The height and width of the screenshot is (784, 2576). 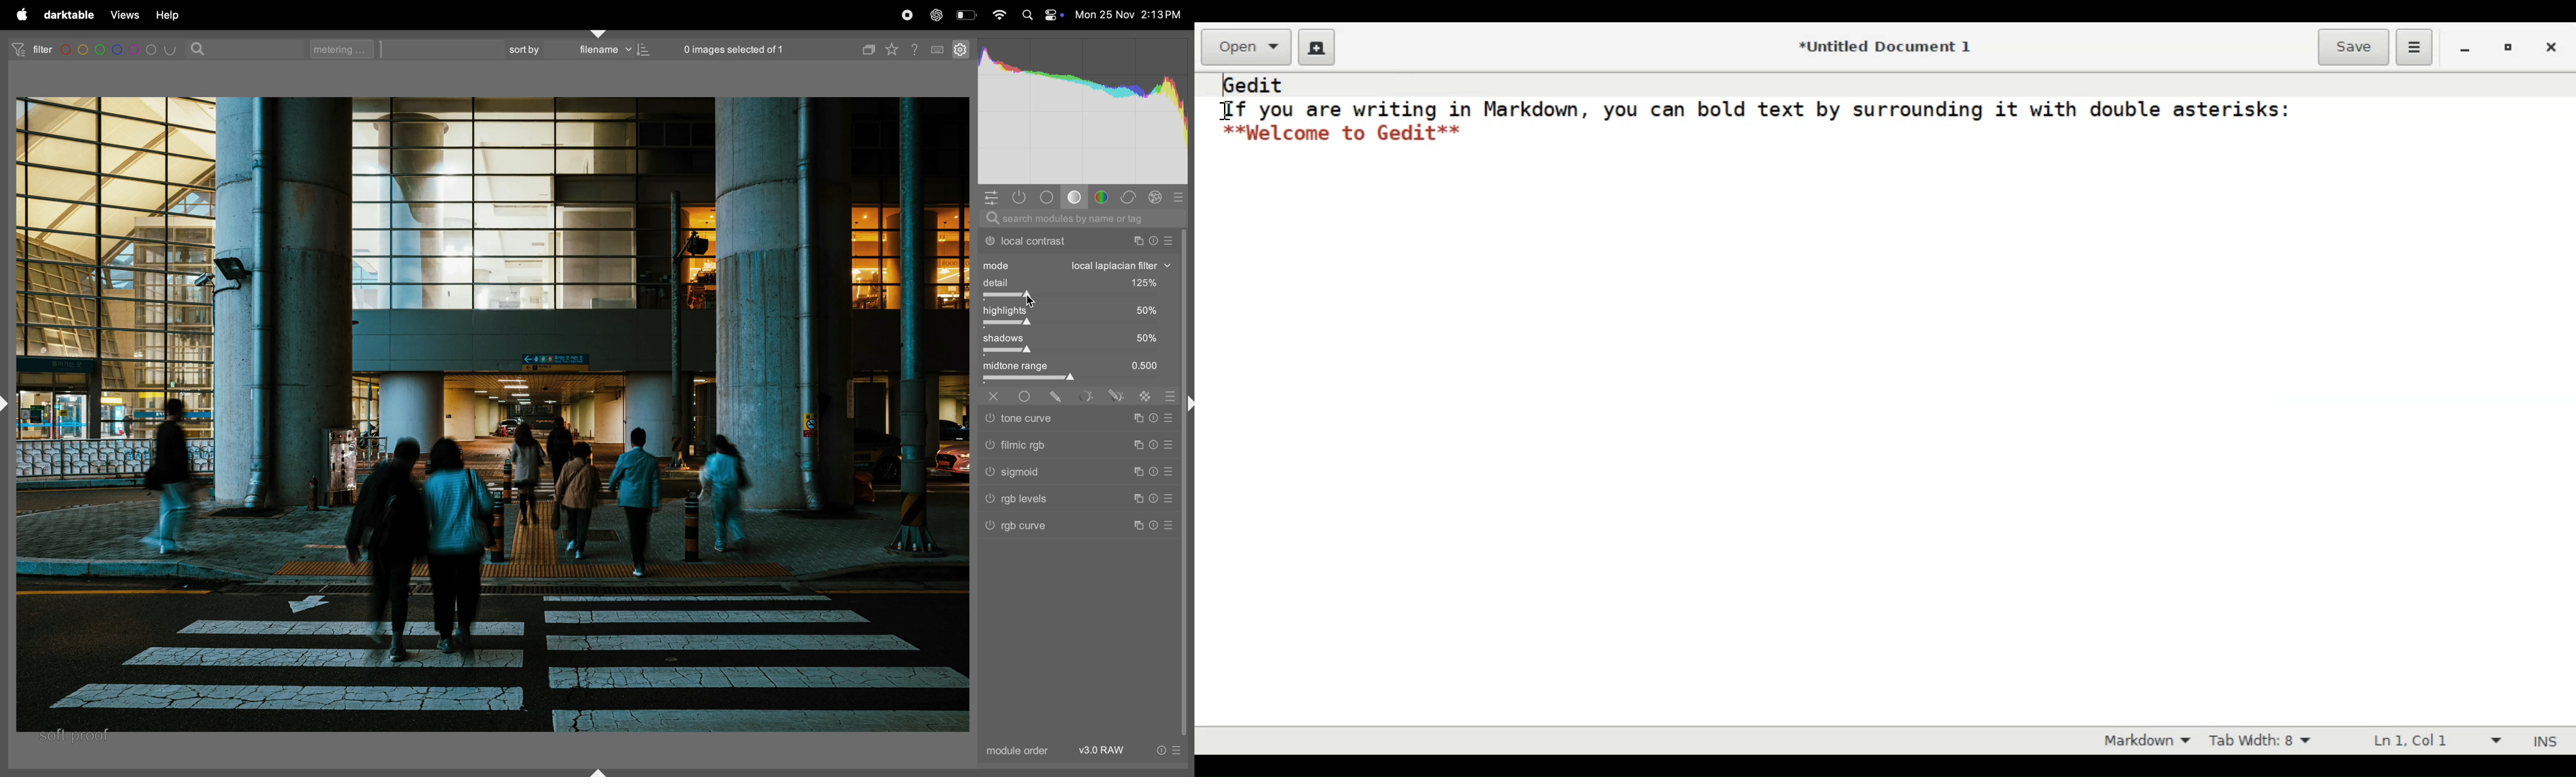 What do you see at coordinates (1103, 196) in the screenshot?
I see `colors` at bounding box center [1103, 196].